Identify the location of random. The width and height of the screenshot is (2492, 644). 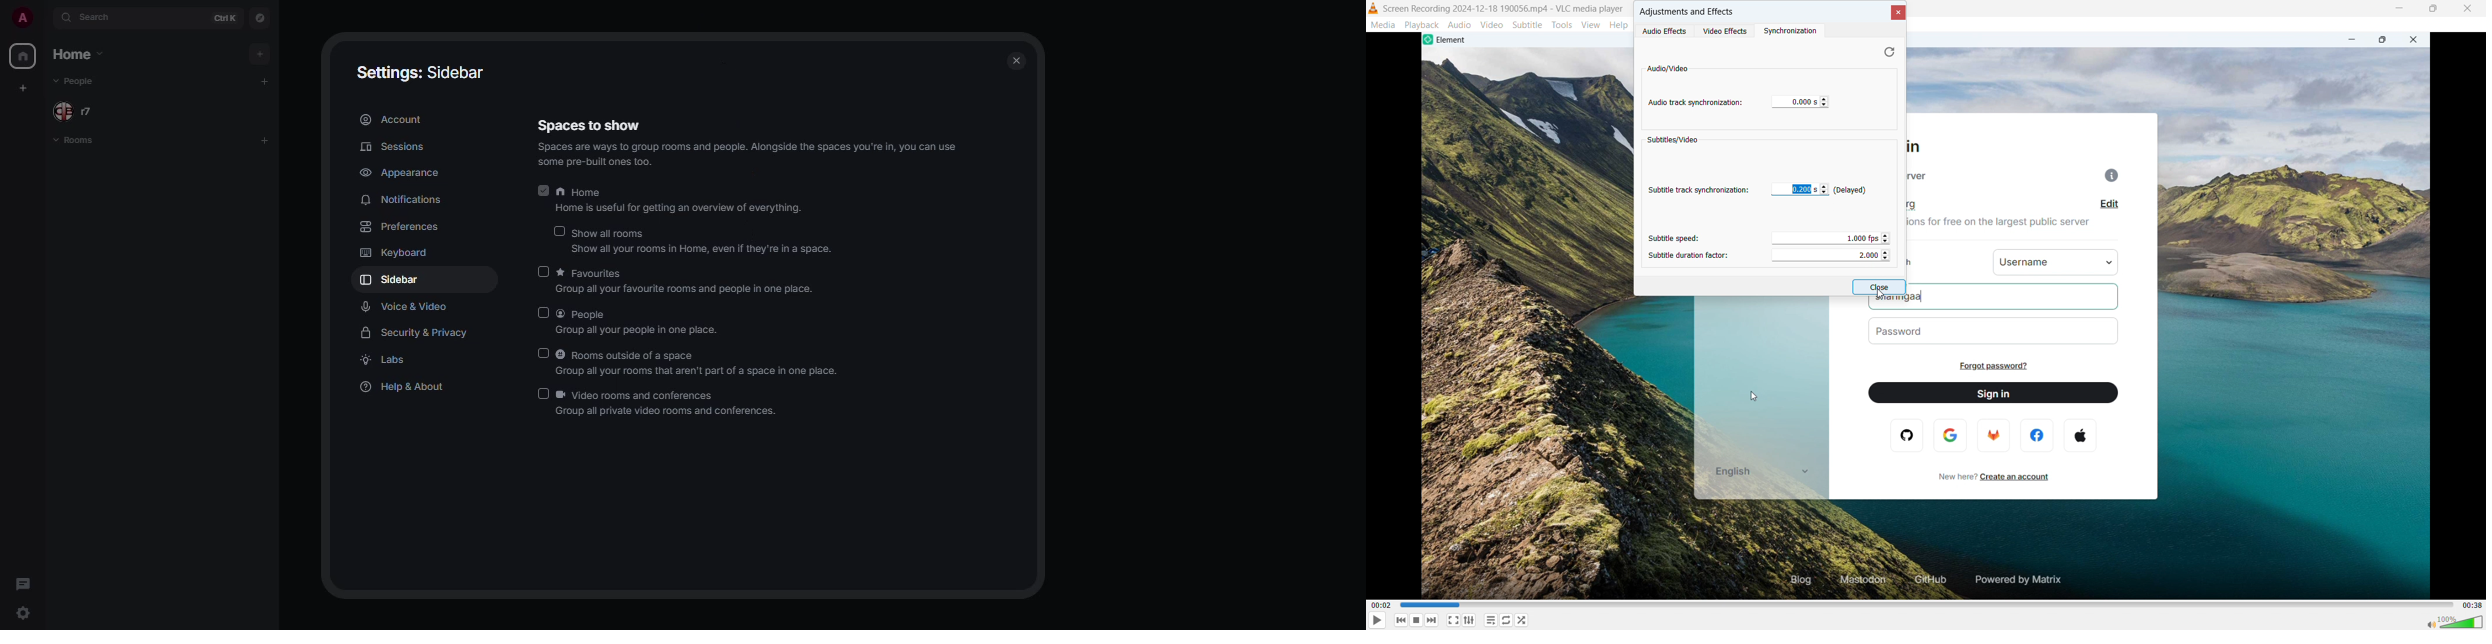
(1521, 620).